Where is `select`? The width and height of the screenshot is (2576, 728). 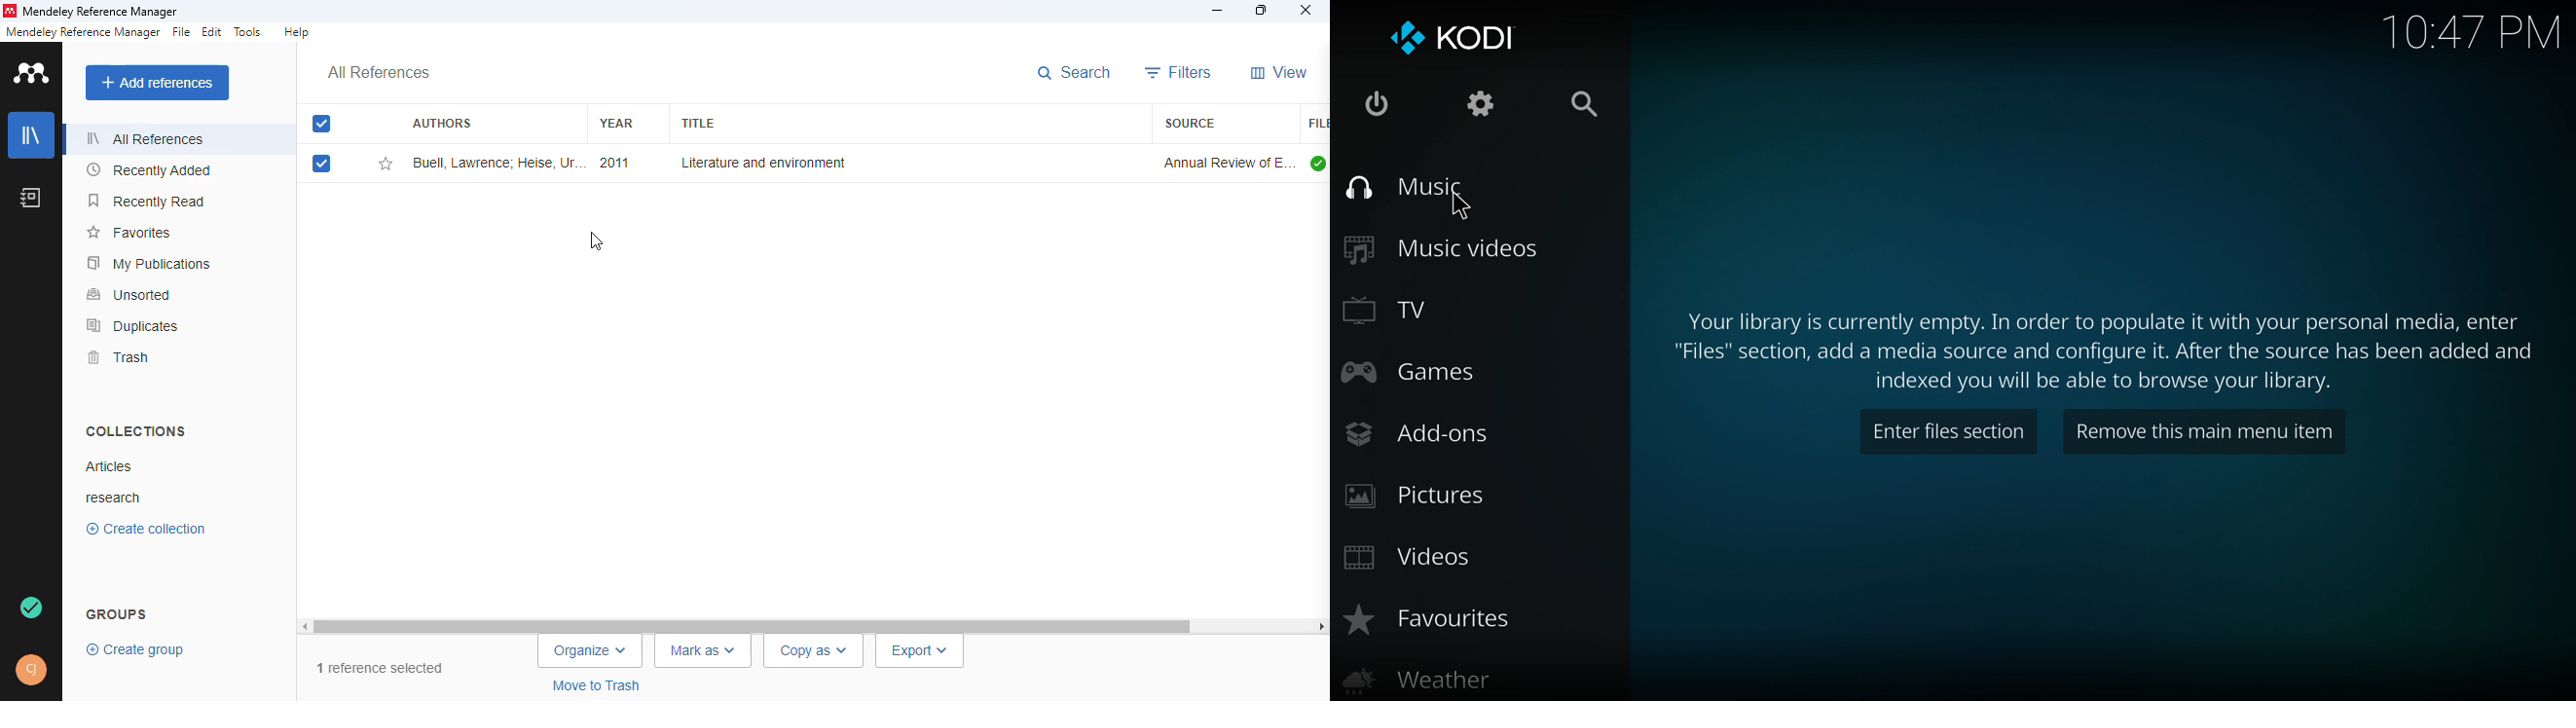 select is located at coordinates (323, 165).